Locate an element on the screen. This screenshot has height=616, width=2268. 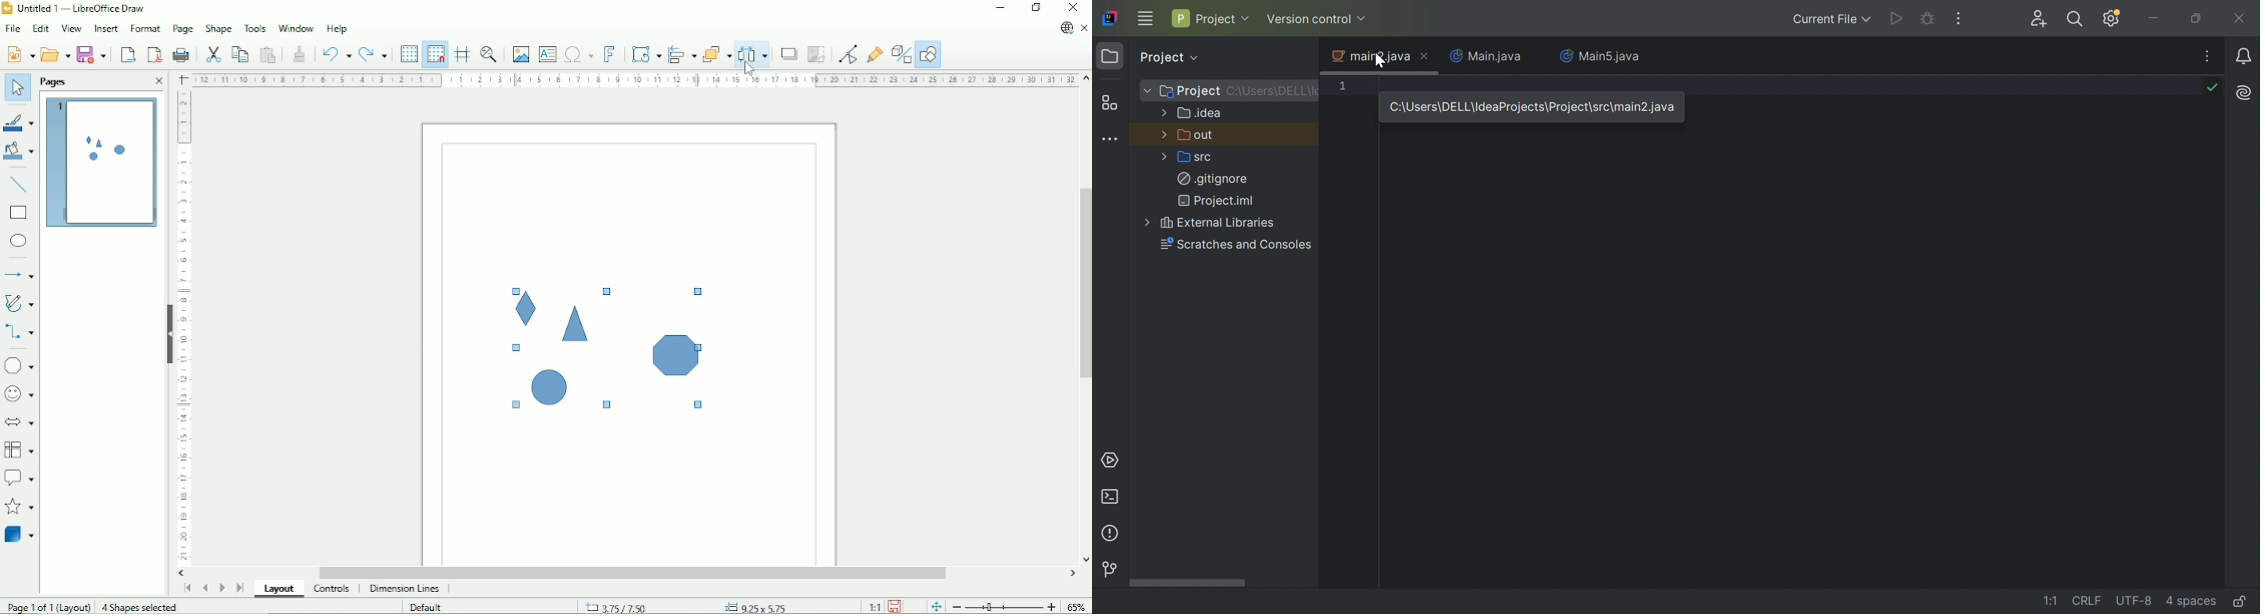
1 is located at coordinates (1348, 88).